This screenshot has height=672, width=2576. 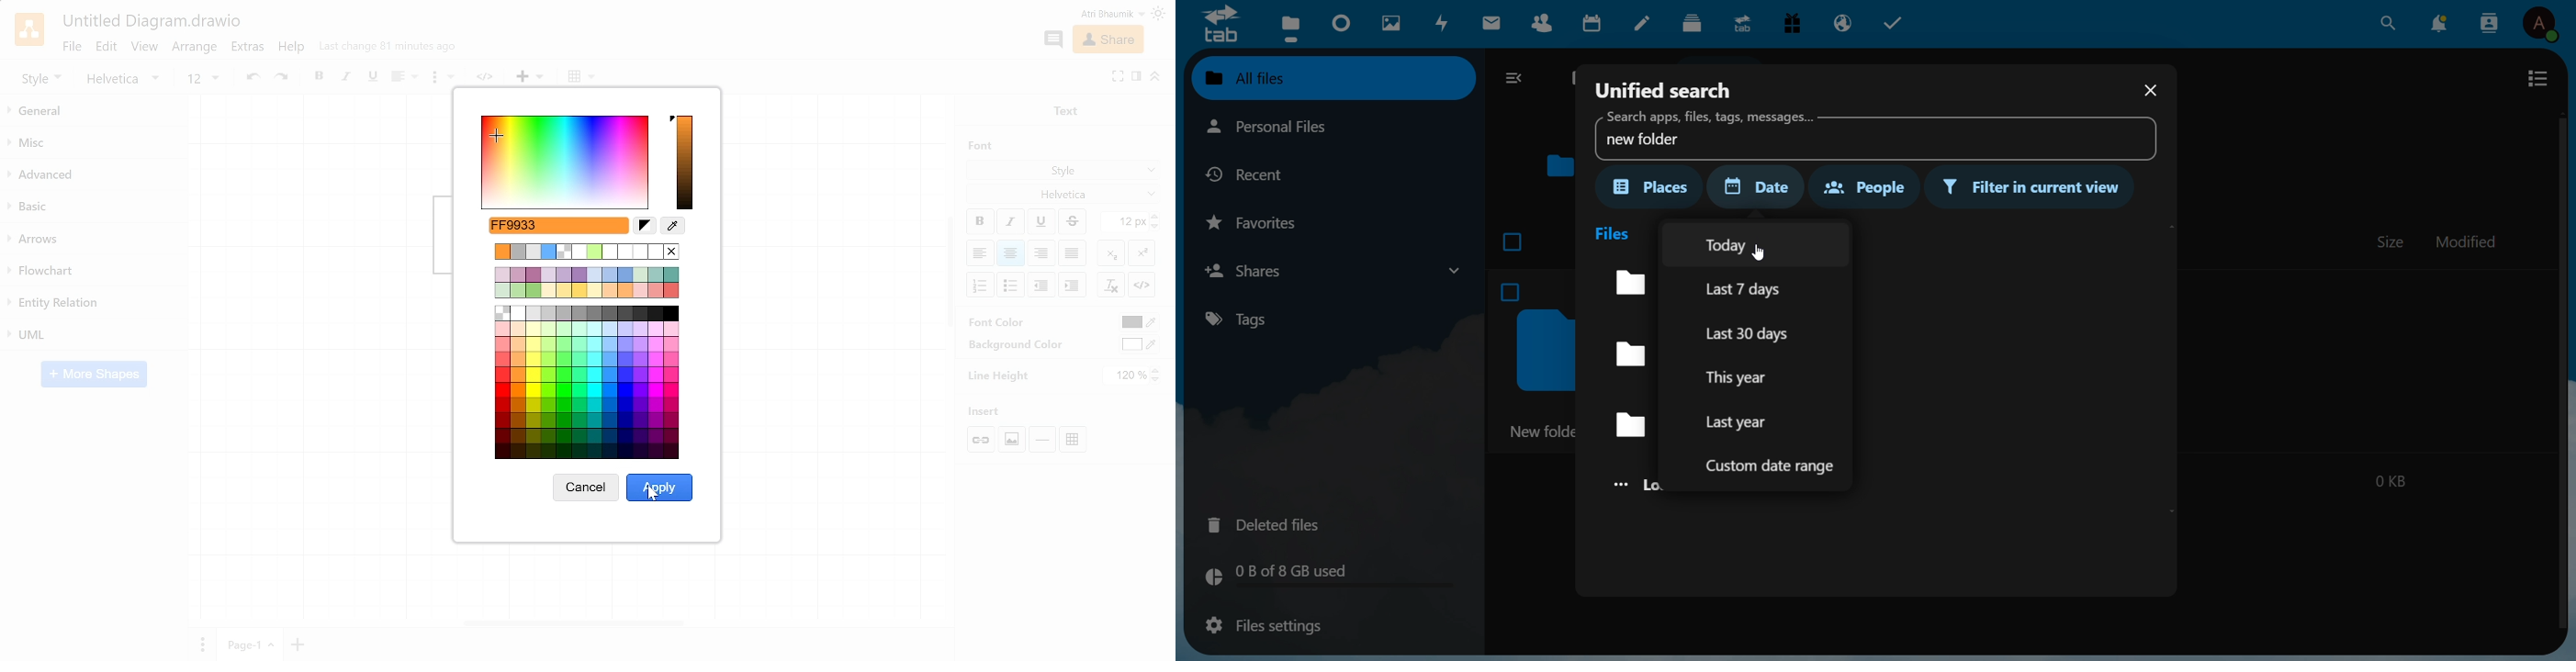 I want to click on Help, so click(x=293, y=50).